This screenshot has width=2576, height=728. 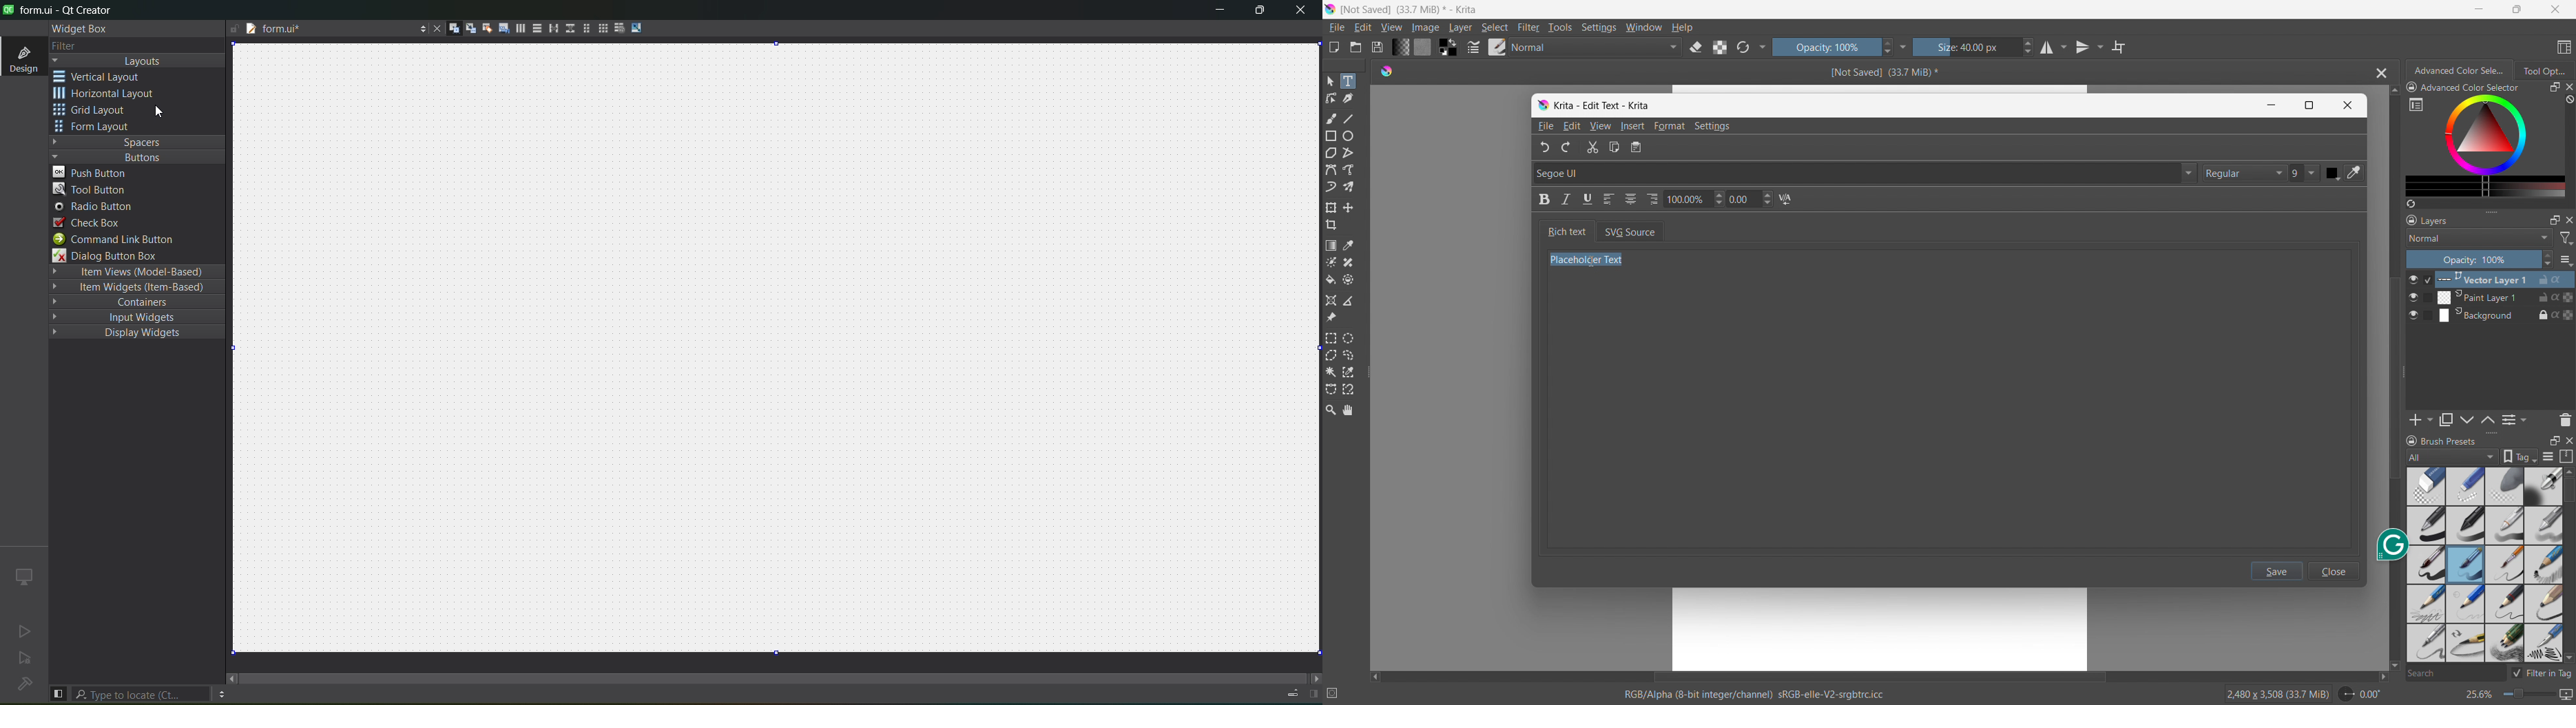 What do you see at coordinates (2272, 105) in the screenshot?
I see `minimize` at bounding box center [2272, 105].